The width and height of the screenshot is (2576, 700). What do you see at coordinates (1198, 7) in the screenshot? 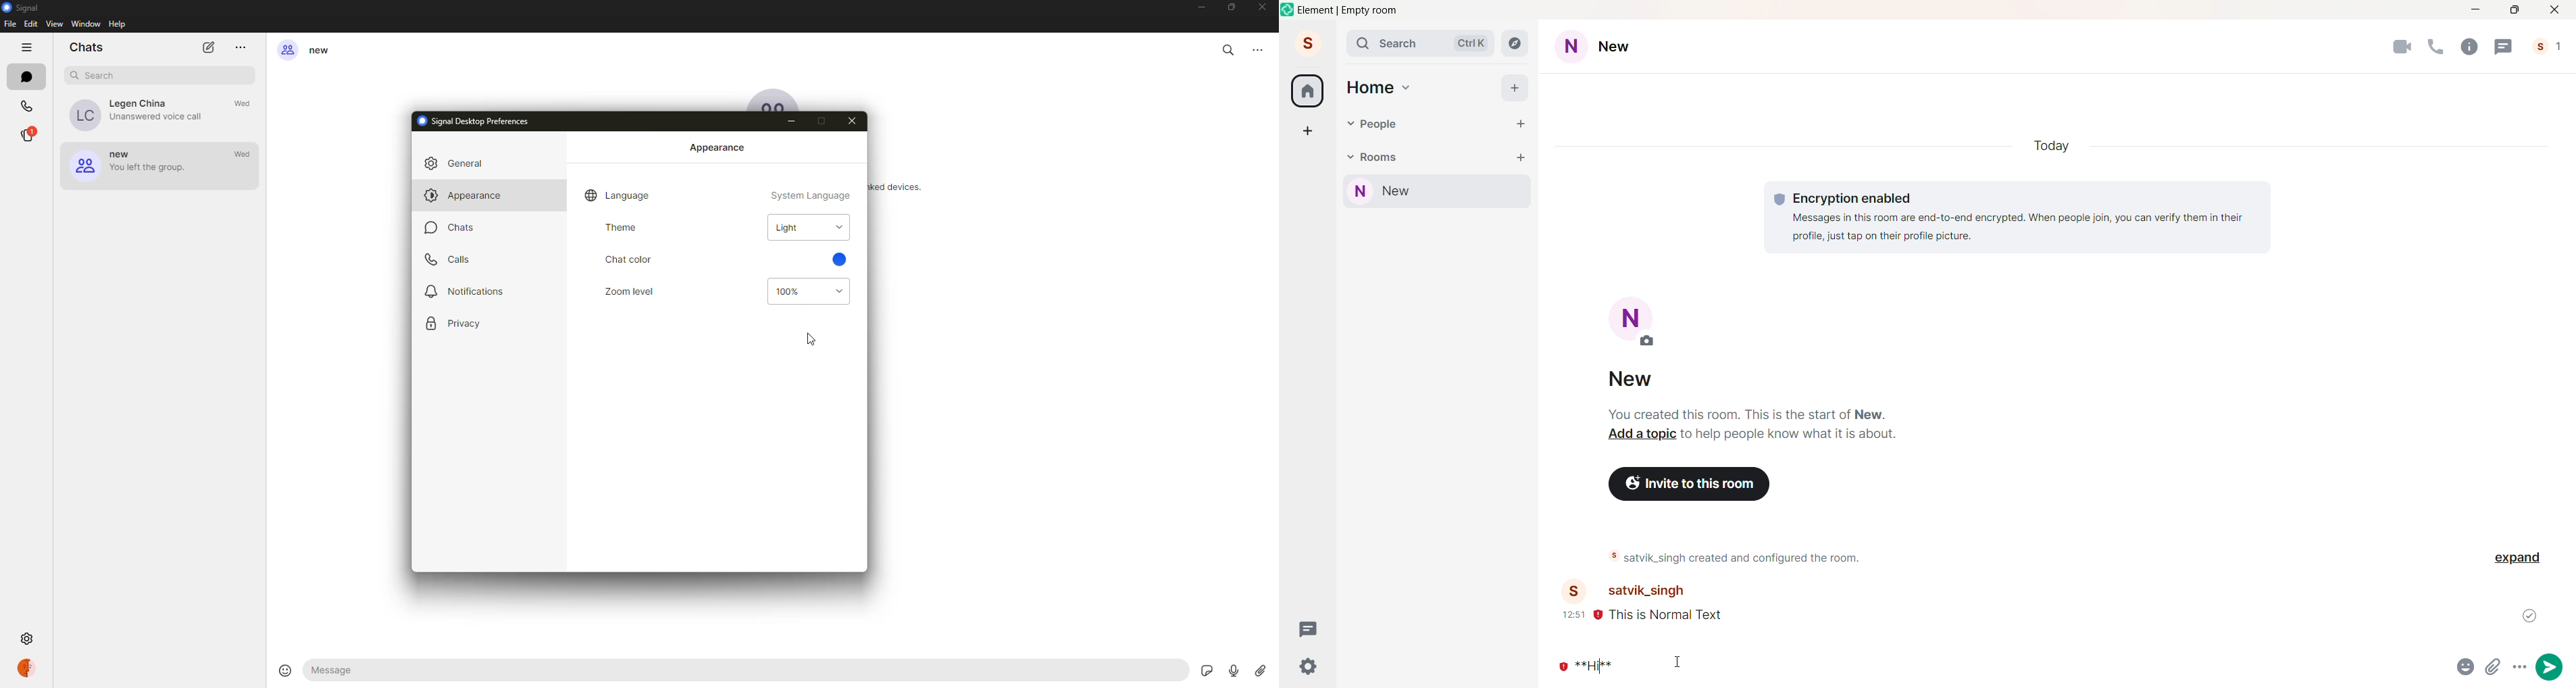
I see `minimize` at bounding box center [1198, 7].